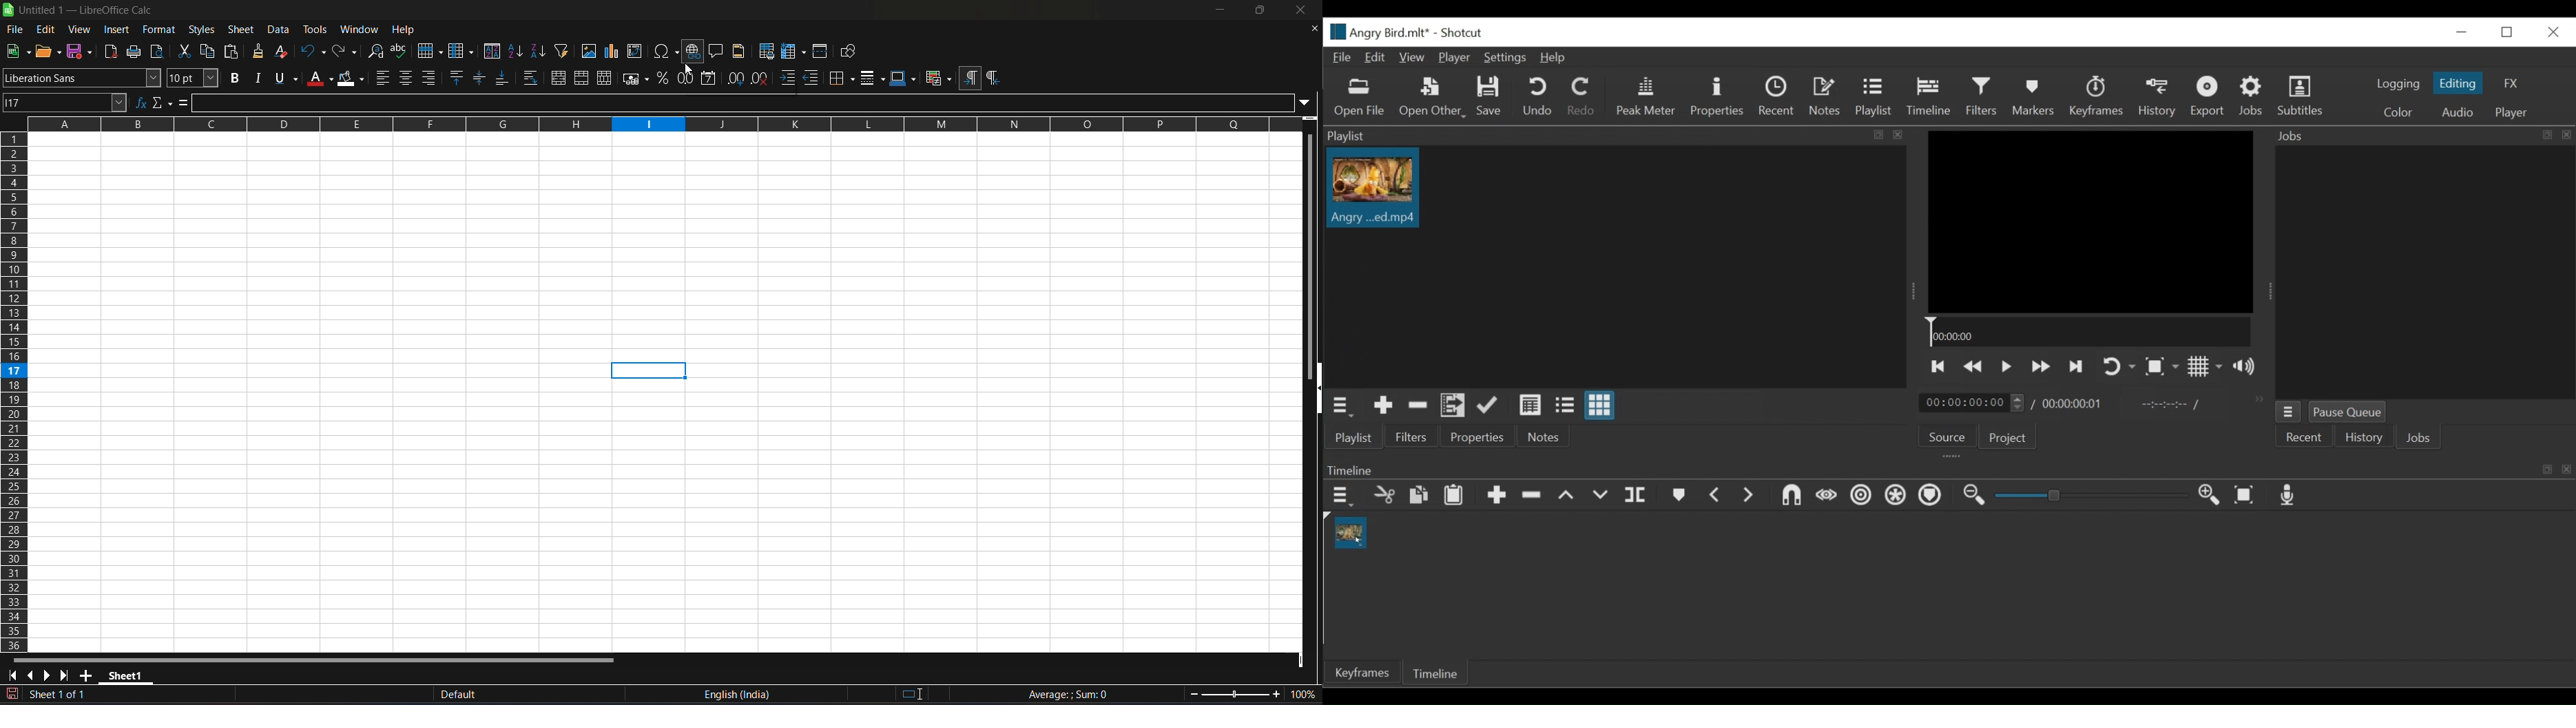 Image resolution: width=2576 pixels, height=728 pixels. What do you see at coordinates (2301, 96) in the screenshot?
I see `Subtitles` at bounding box center [2301, 96].